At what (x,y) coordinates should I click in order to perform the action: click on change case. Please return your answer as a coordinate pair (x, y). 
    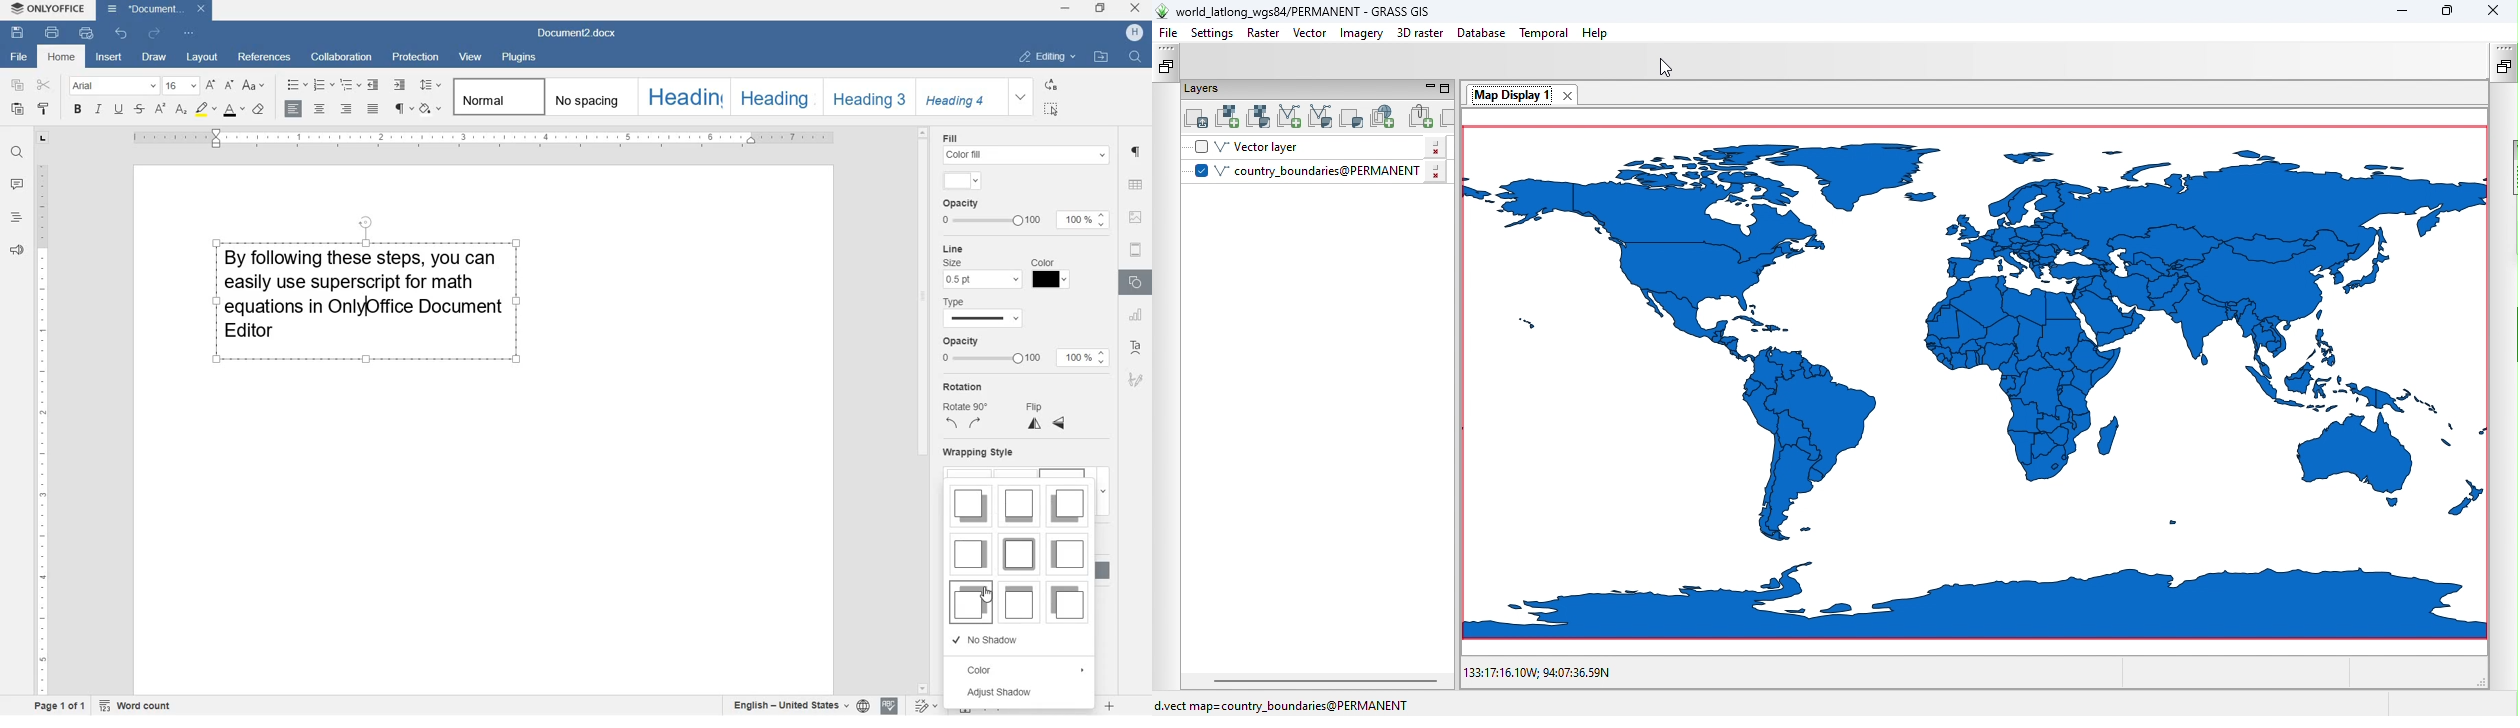
    Looking at the image, I should click on (254, 86).